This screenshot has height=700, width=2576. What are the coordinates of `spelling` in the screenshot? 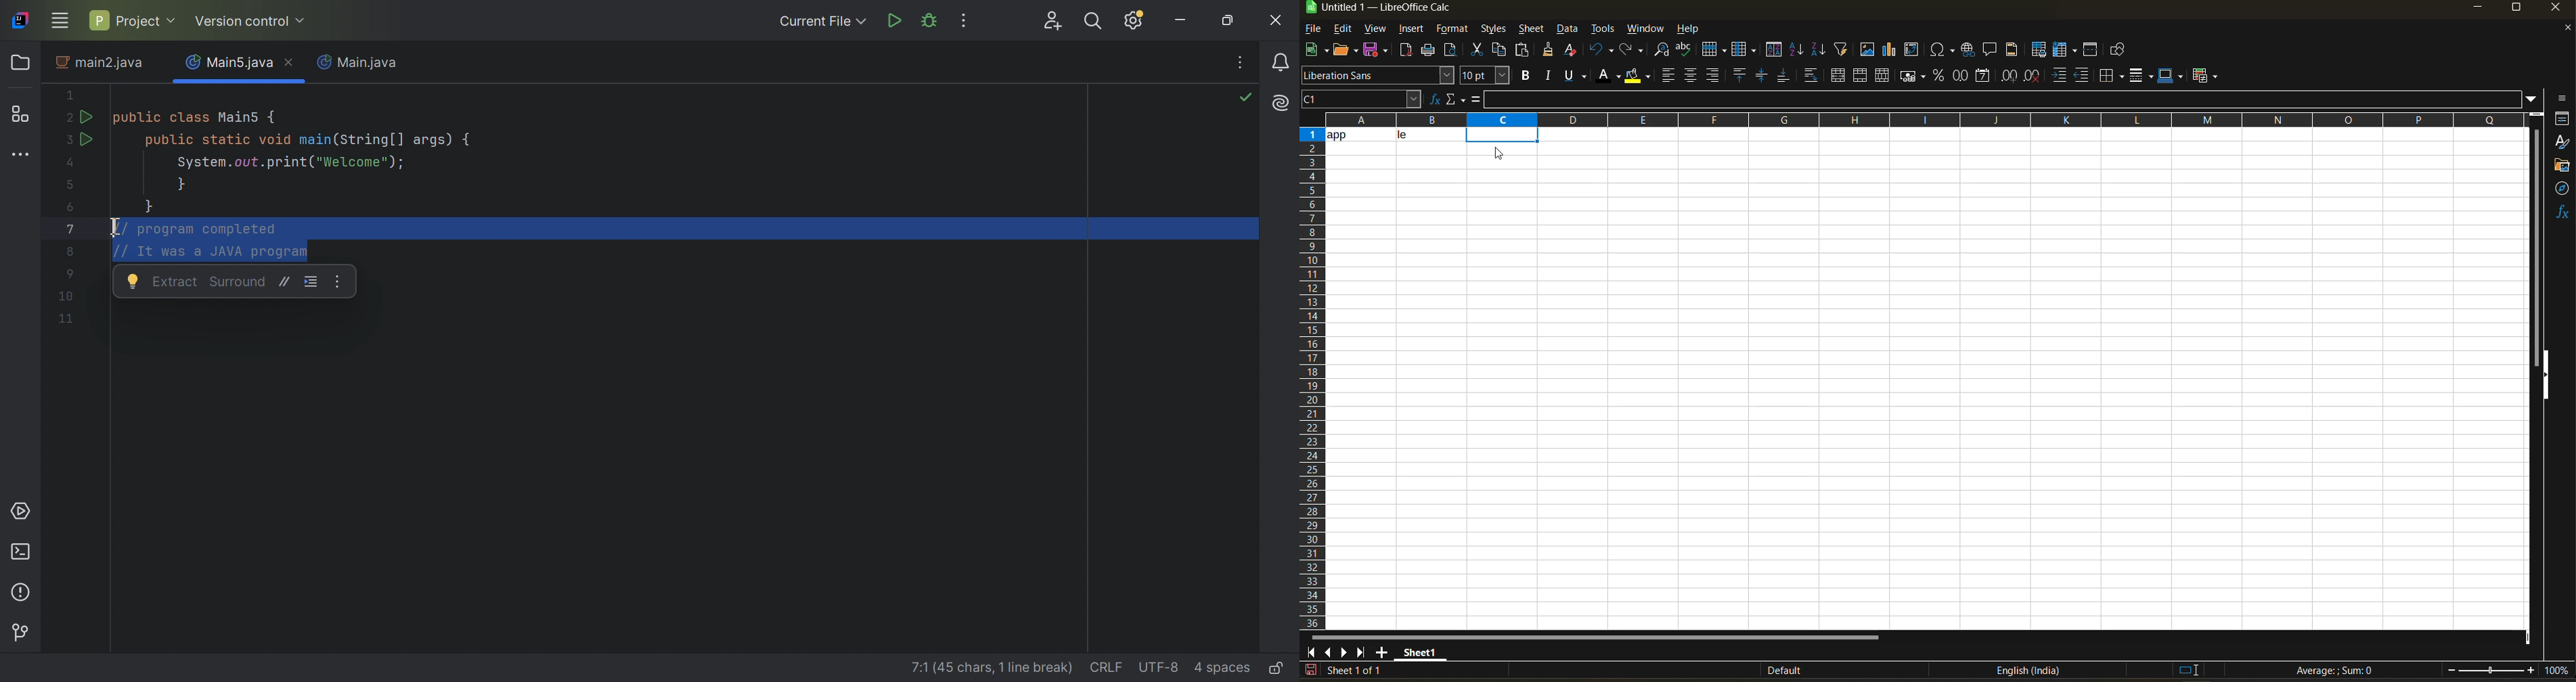 It's located at (1683, 51).